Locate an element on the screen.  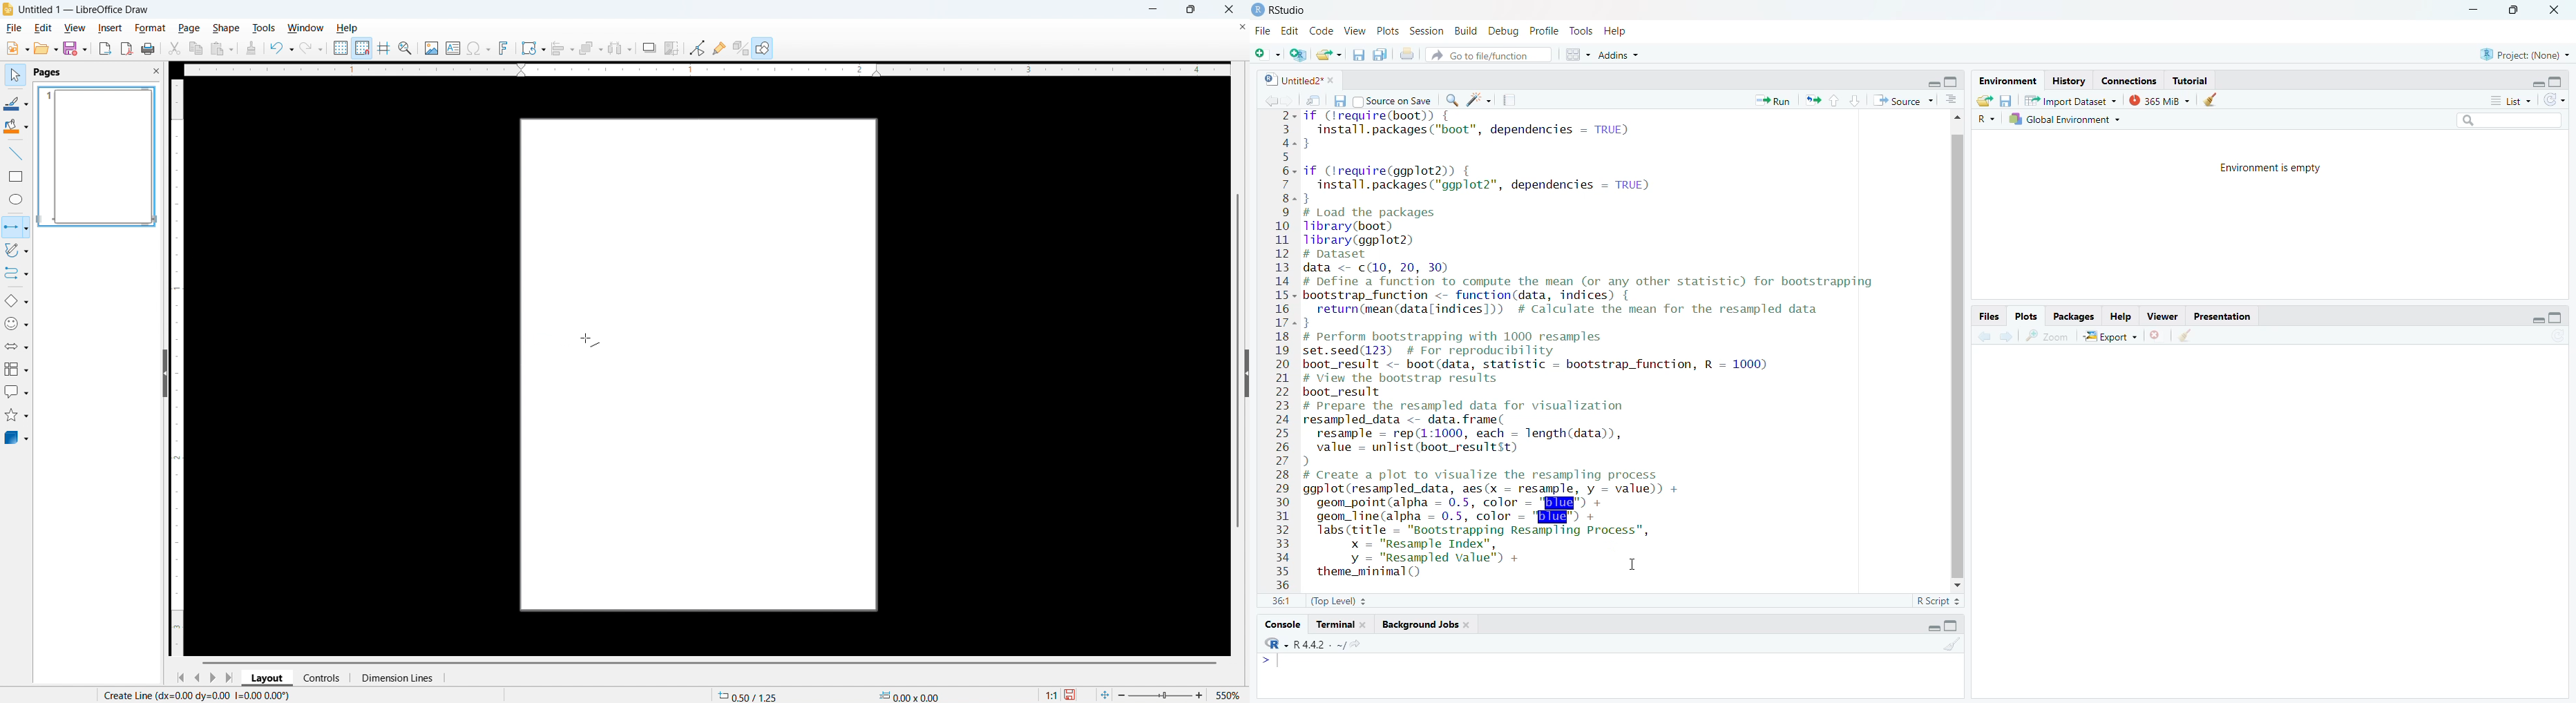
background Jobs is located at coordinates (1425, 627).